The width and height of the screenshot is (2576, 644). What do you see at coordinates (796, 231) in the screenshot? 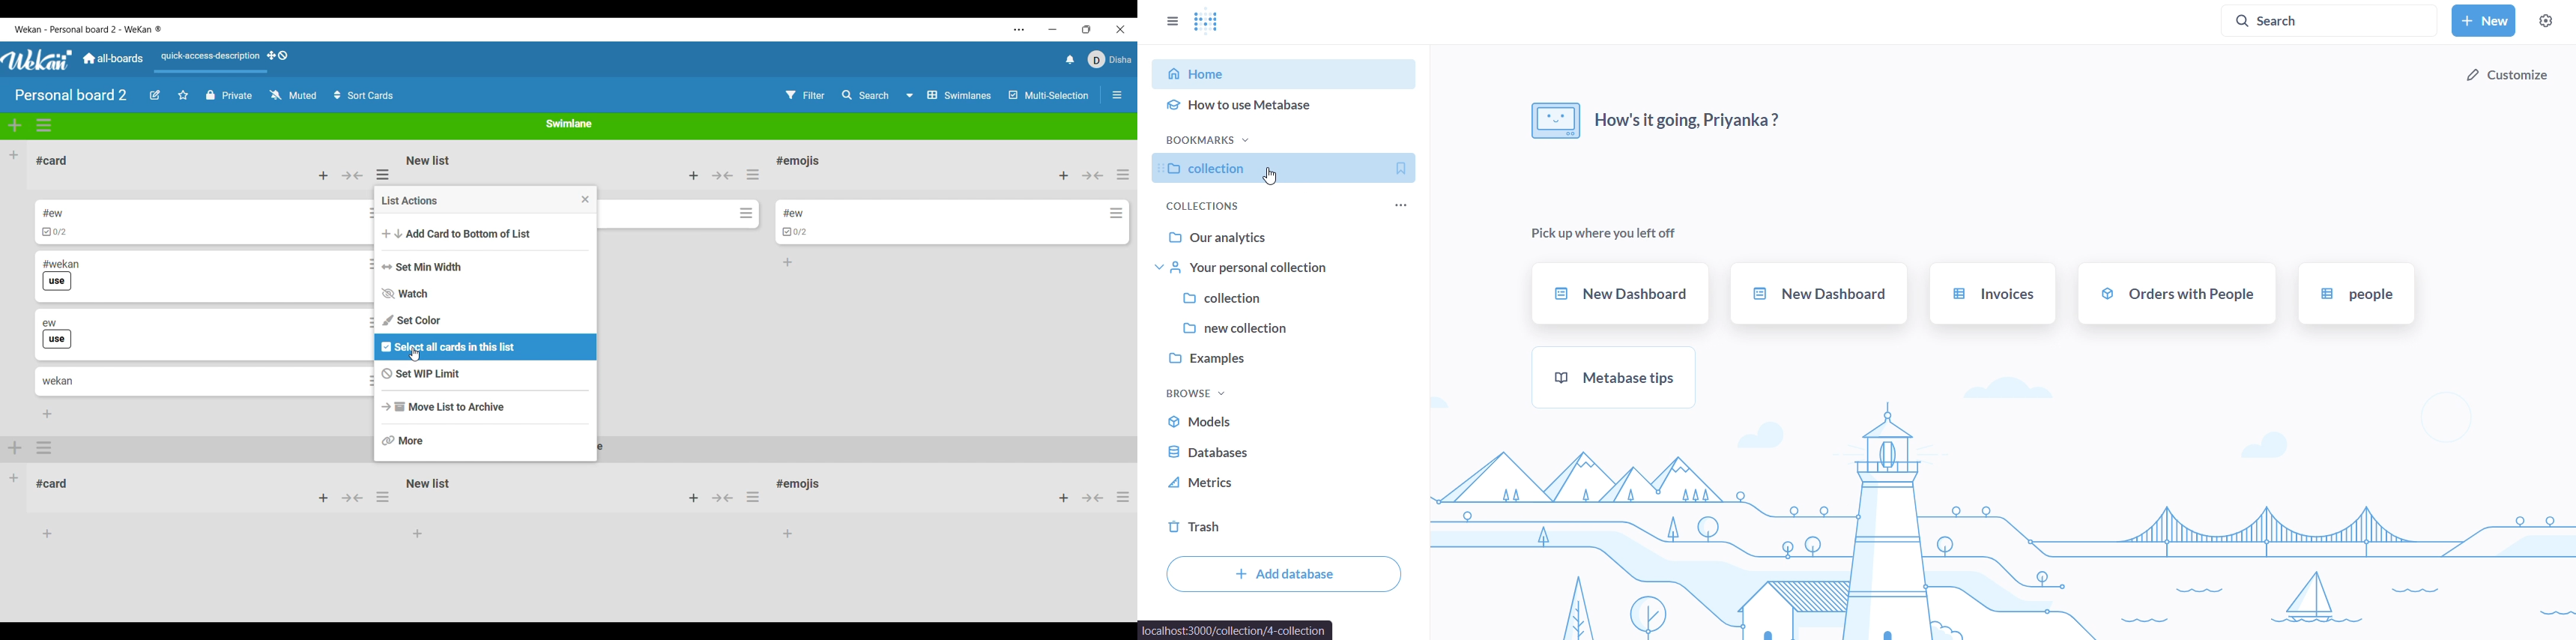
I see `Indicates card has checklists` at bounding box center [796, 231].